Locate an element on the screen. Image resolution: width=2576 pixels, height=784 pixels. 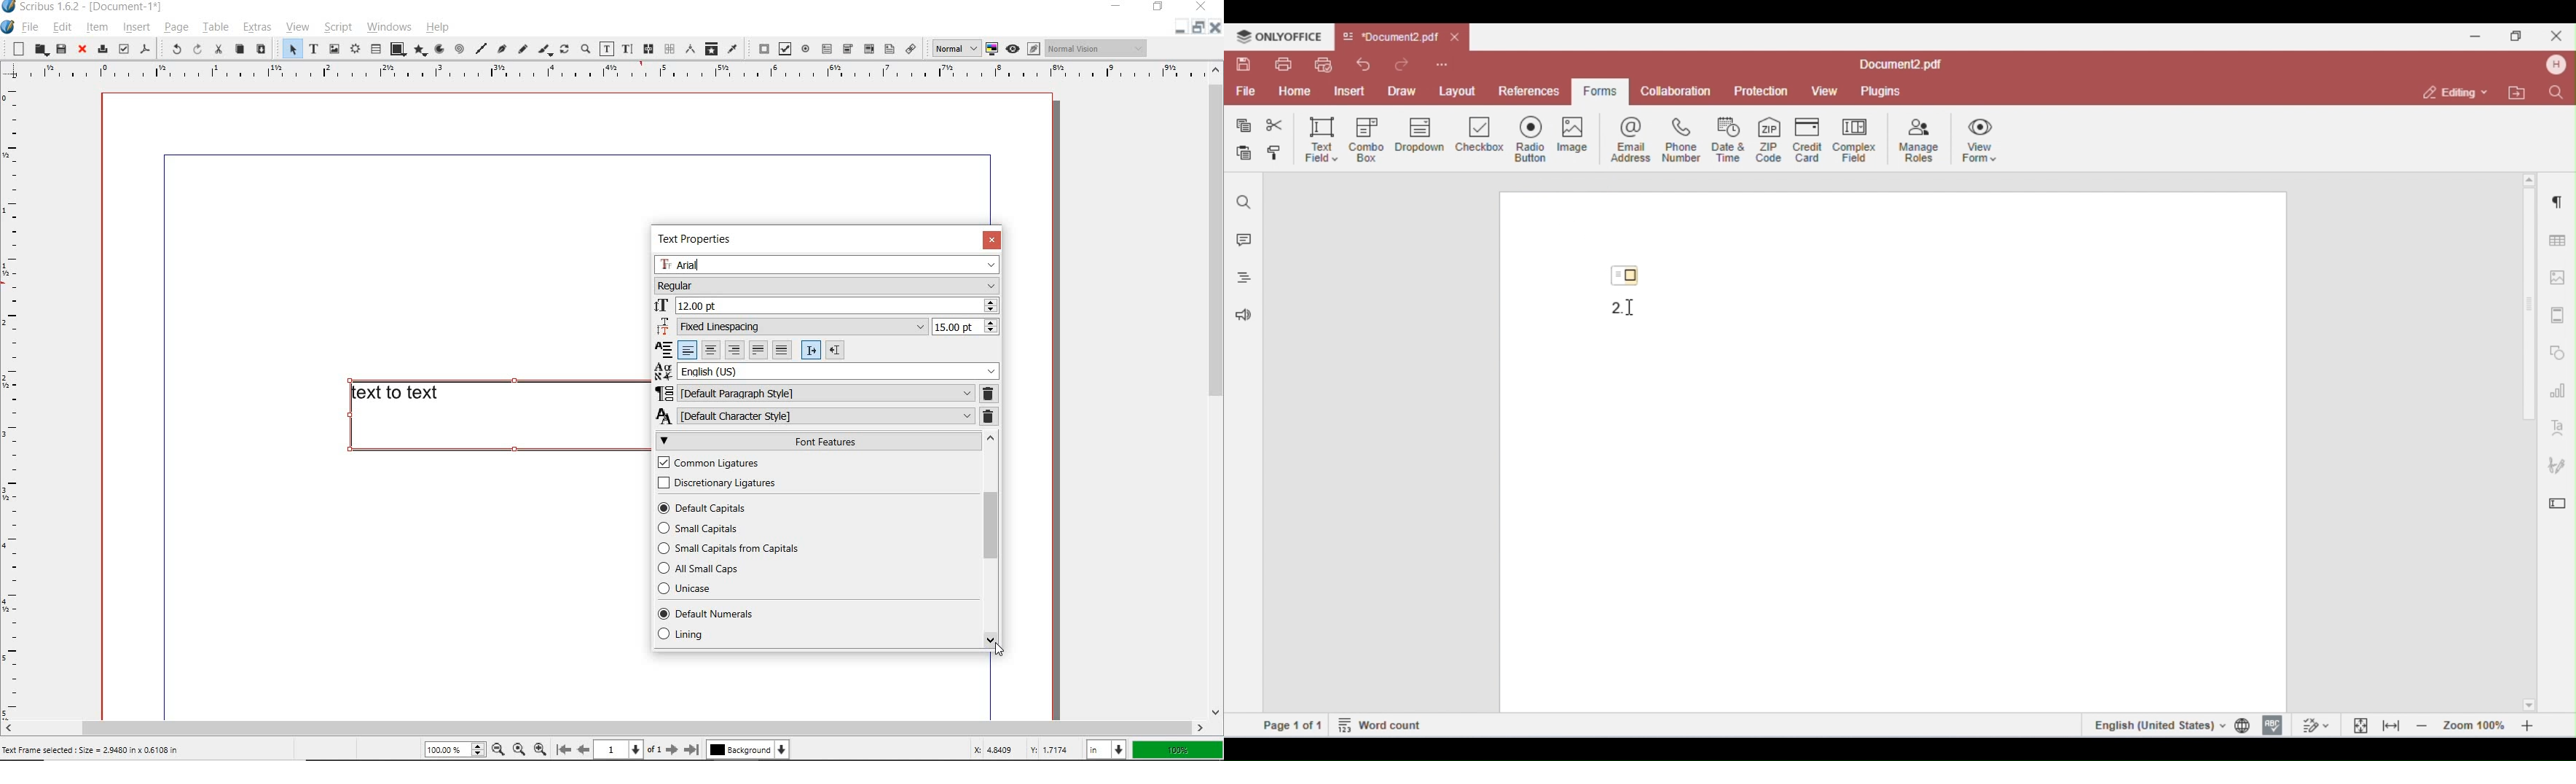
CLOSE is located at coordinates (991, 241).